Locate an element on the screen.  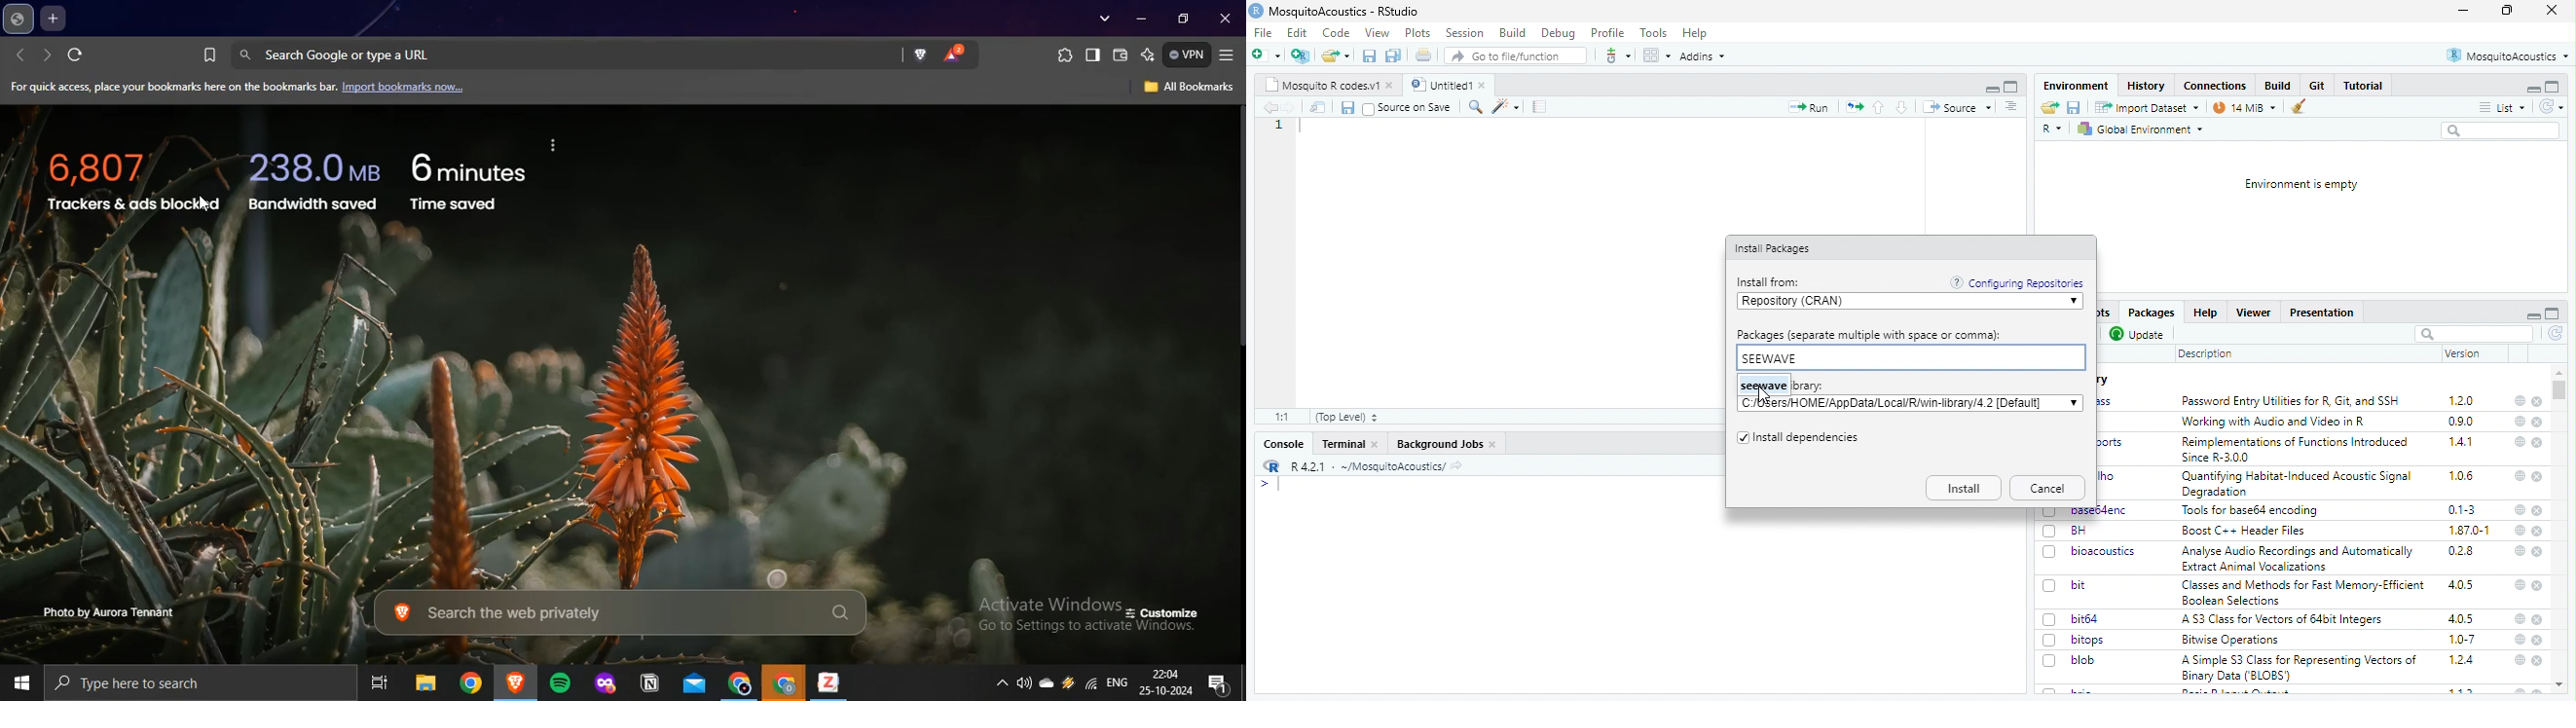
type here to search is located at coordinates (179, 684).